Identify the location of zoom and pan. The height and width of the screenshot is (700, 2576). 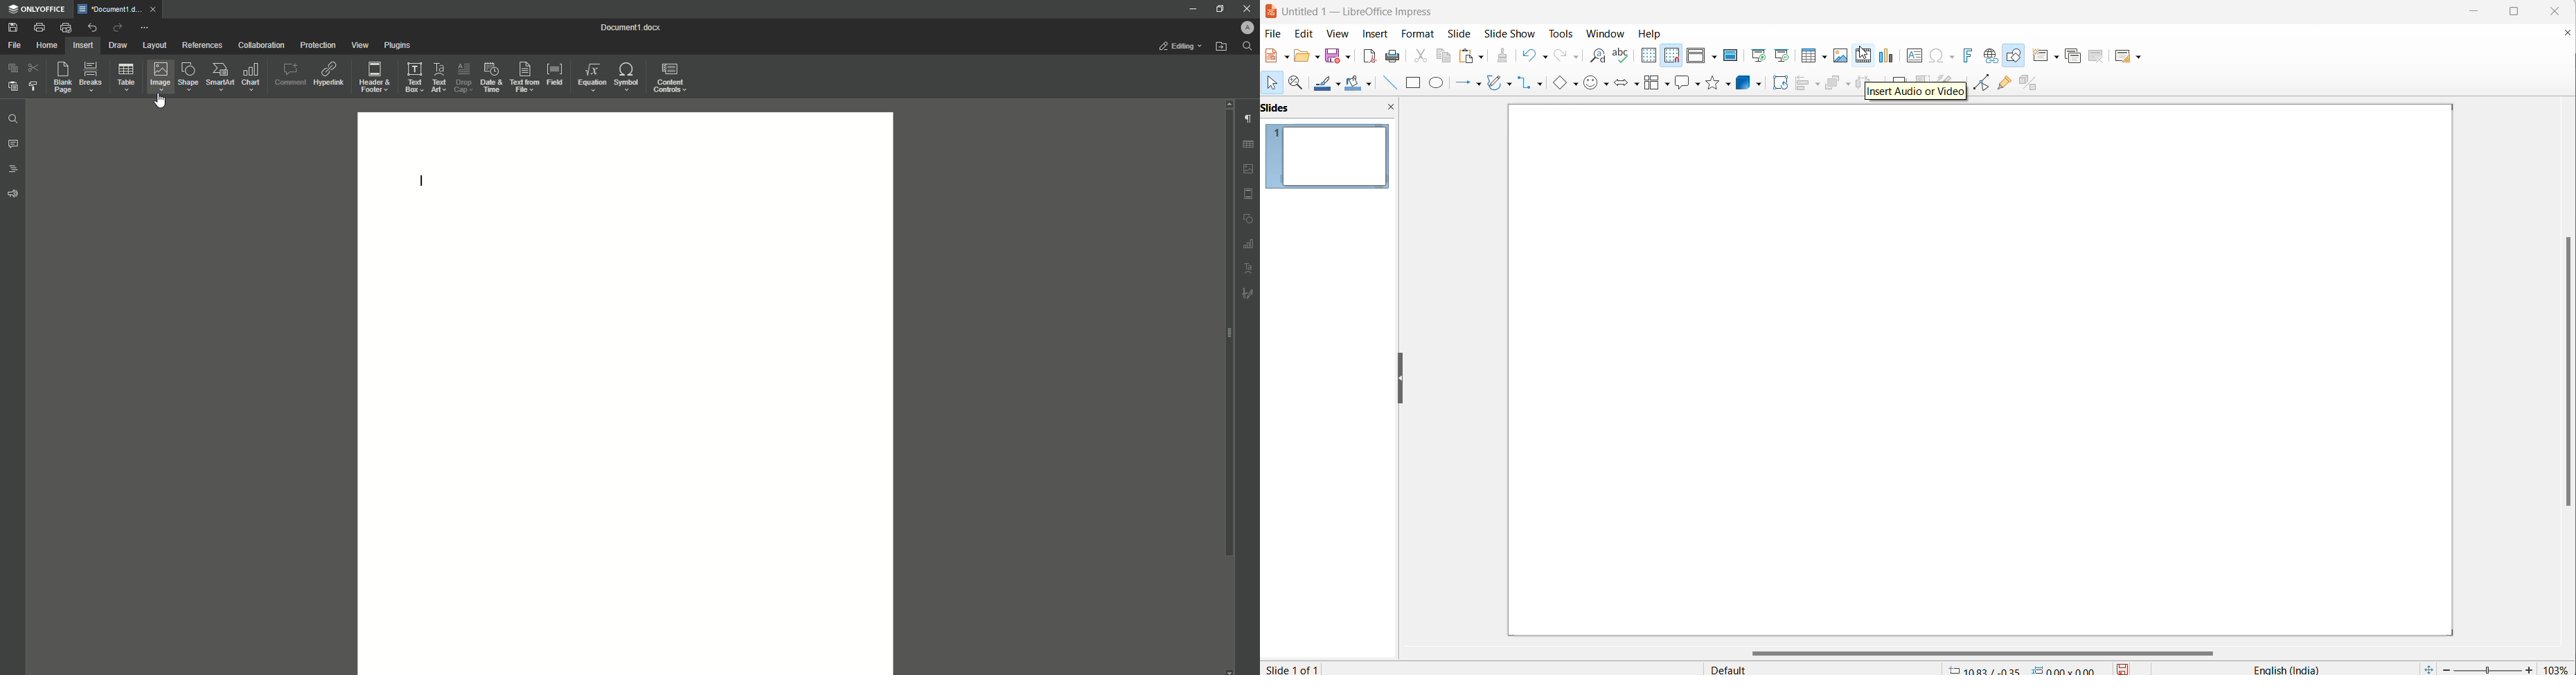
(1299, 85).